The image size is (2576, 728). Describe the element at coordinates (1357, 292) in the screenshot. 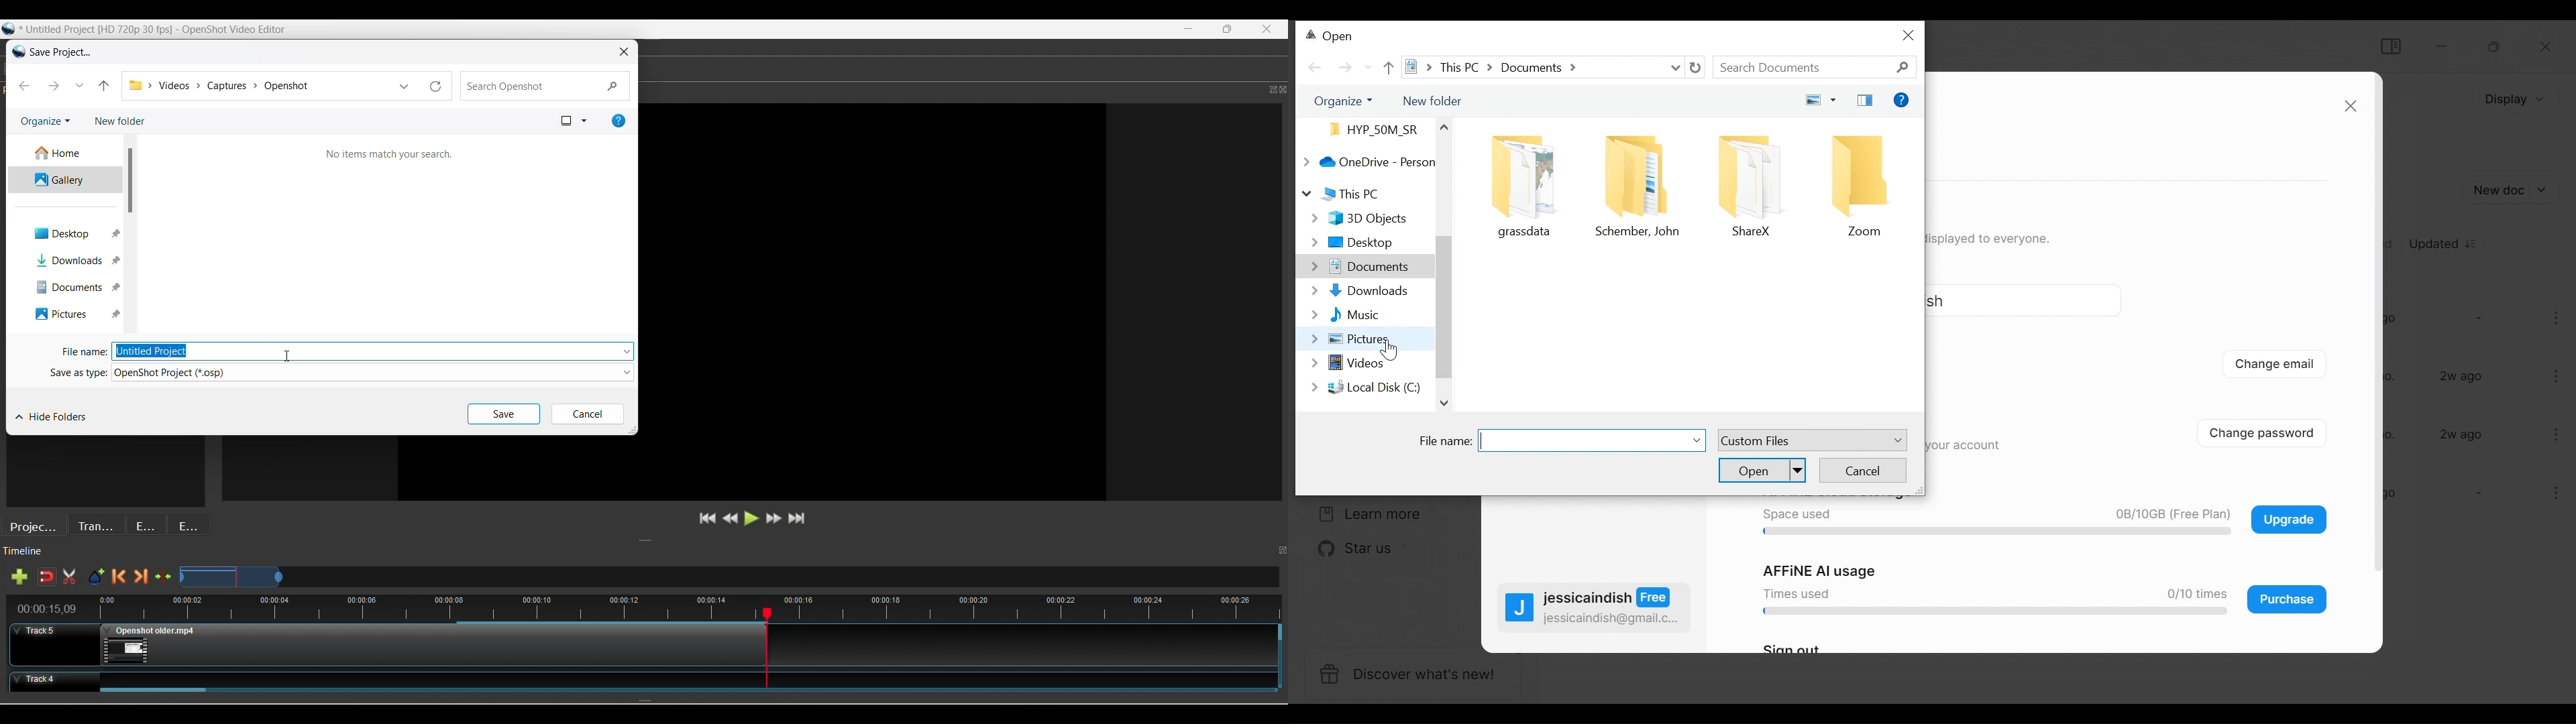

I see `Downloads` at that location.